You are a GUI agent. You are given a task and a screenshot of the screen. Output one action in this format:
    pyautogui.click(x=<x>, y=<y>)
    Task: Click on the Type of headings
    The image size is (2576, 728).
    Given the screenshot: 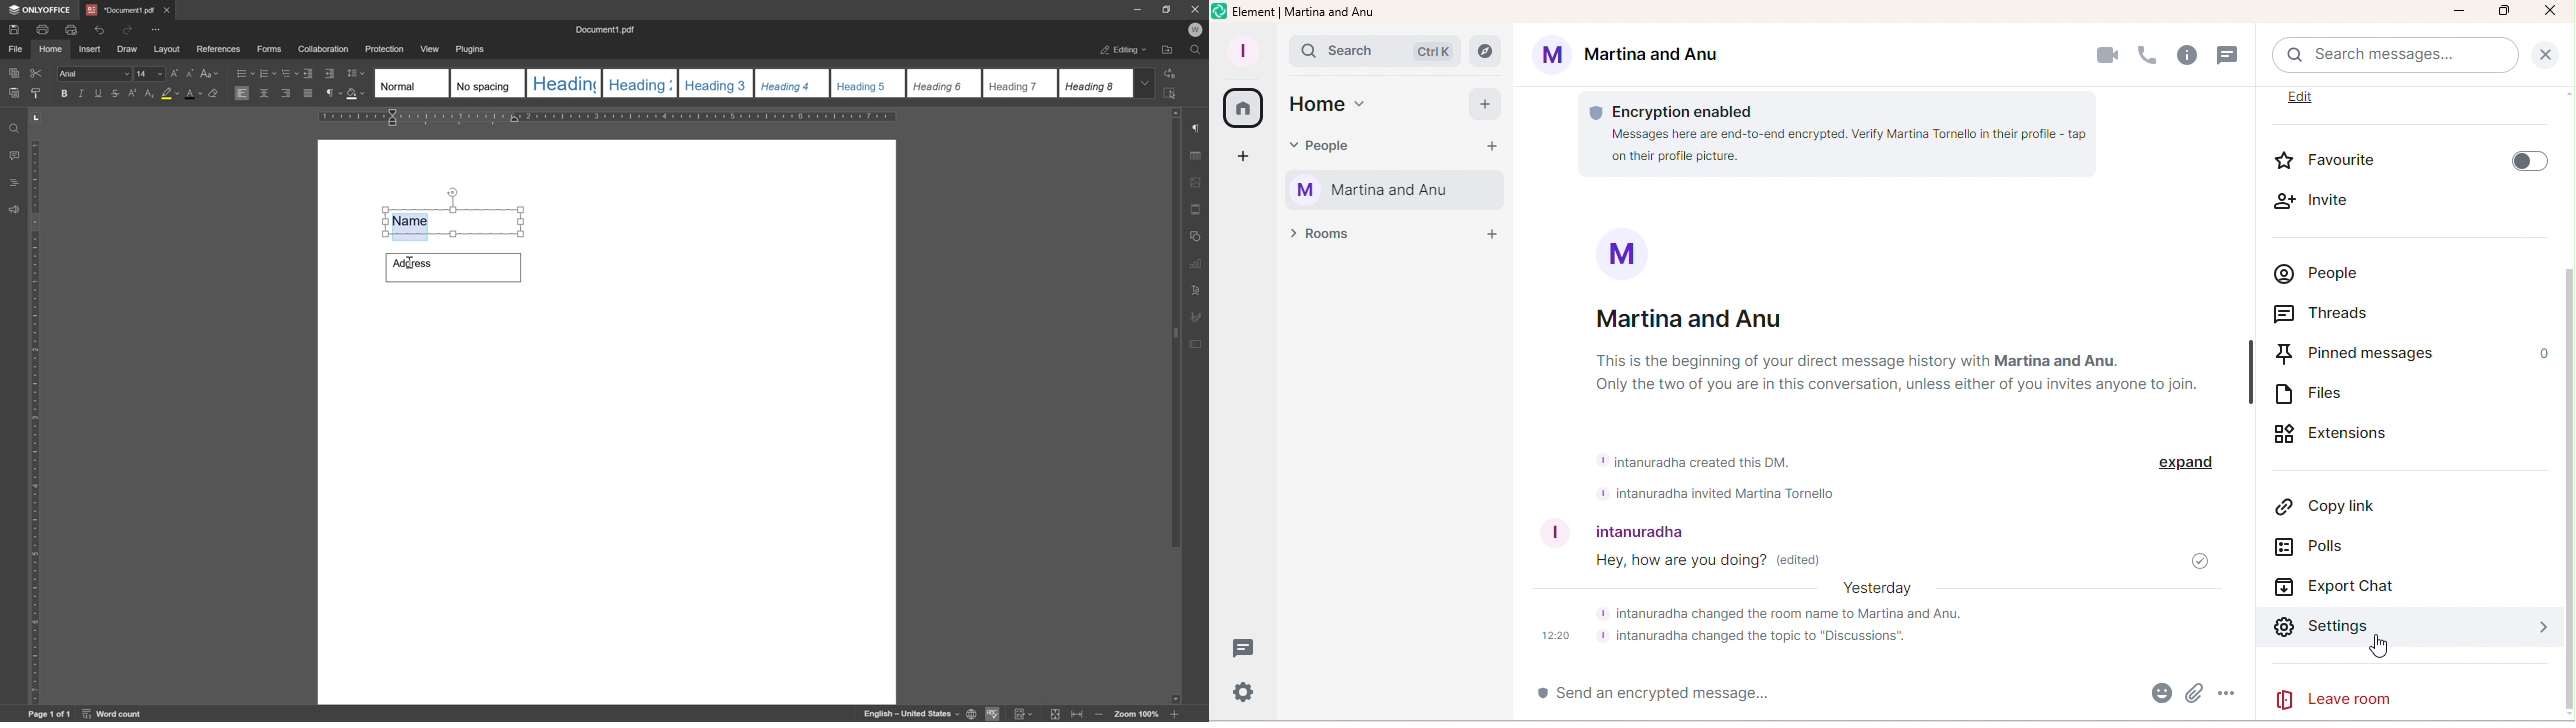 What is the action you would take?
    pyautogui.click(x=752, y=83)
    